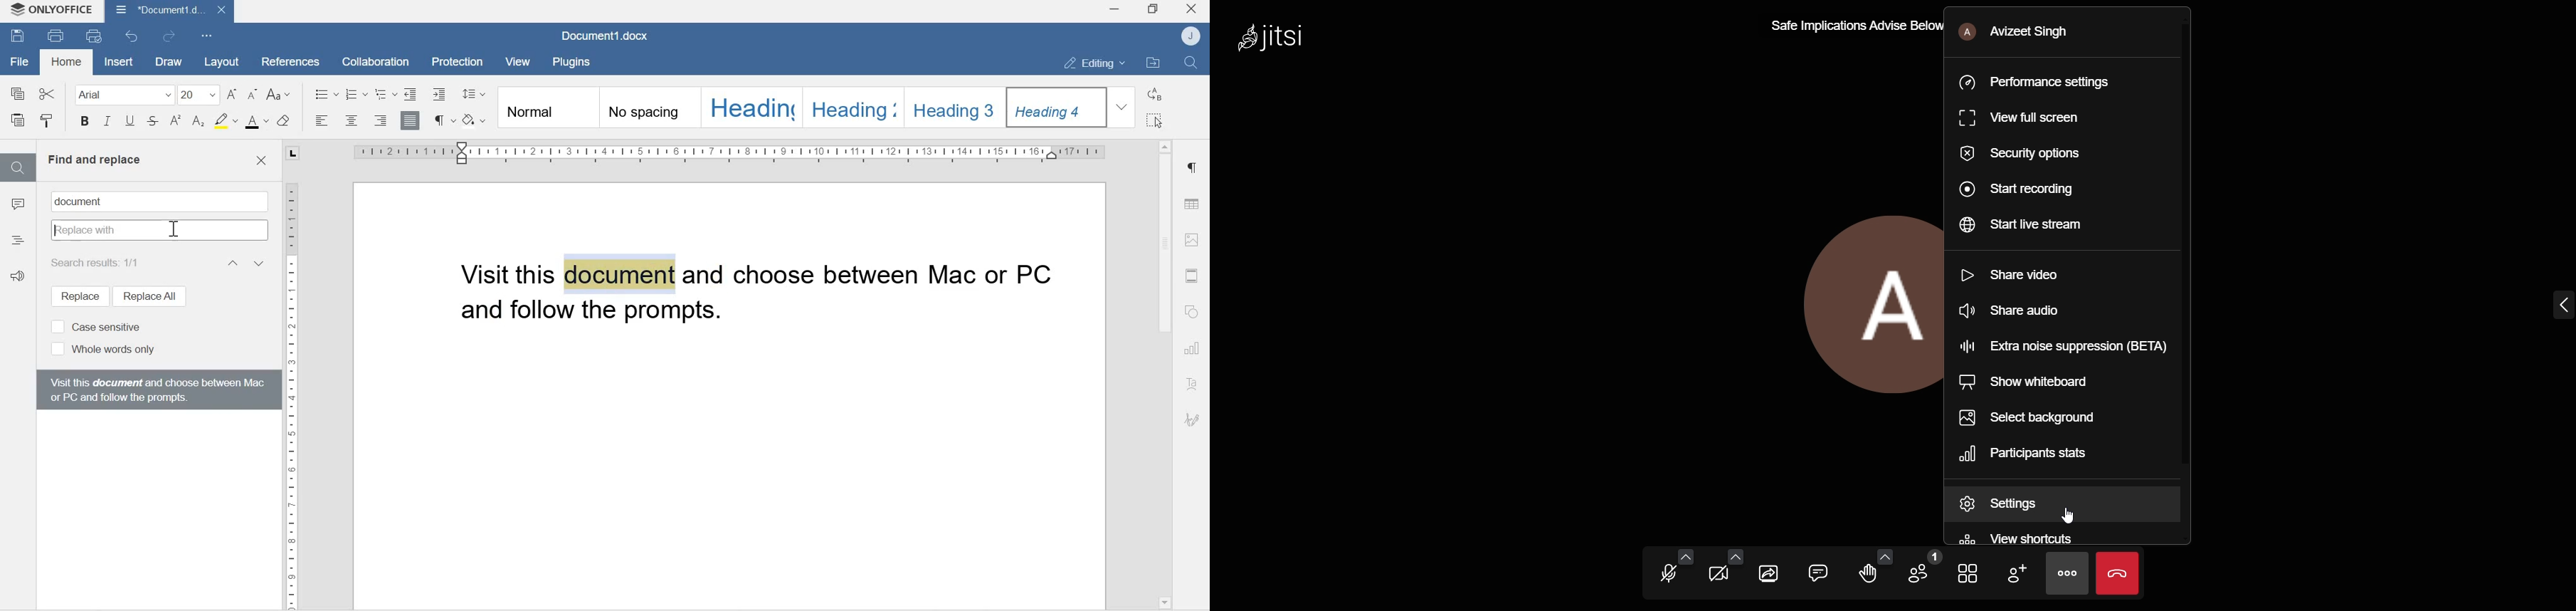  I want to click on document (highlighted text), so click(619, 273).